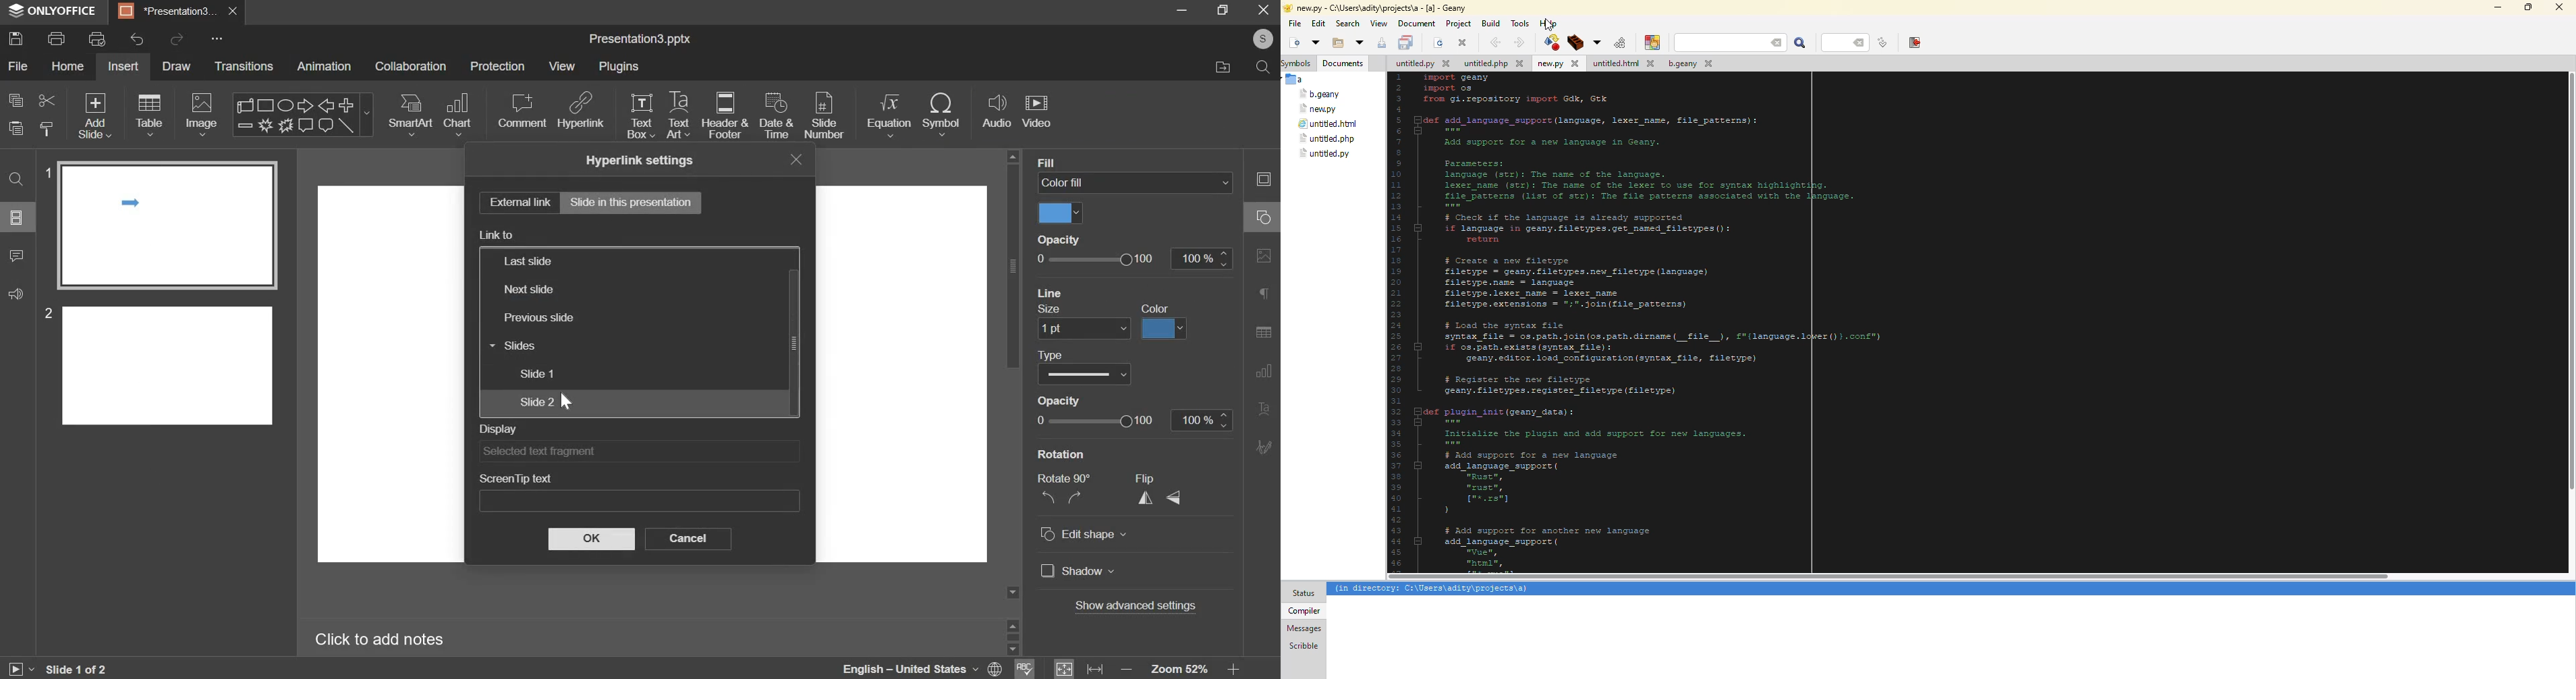 The width and height of the screenshot is (2576, 700). I want to click on presentation name, so click(640, 40).